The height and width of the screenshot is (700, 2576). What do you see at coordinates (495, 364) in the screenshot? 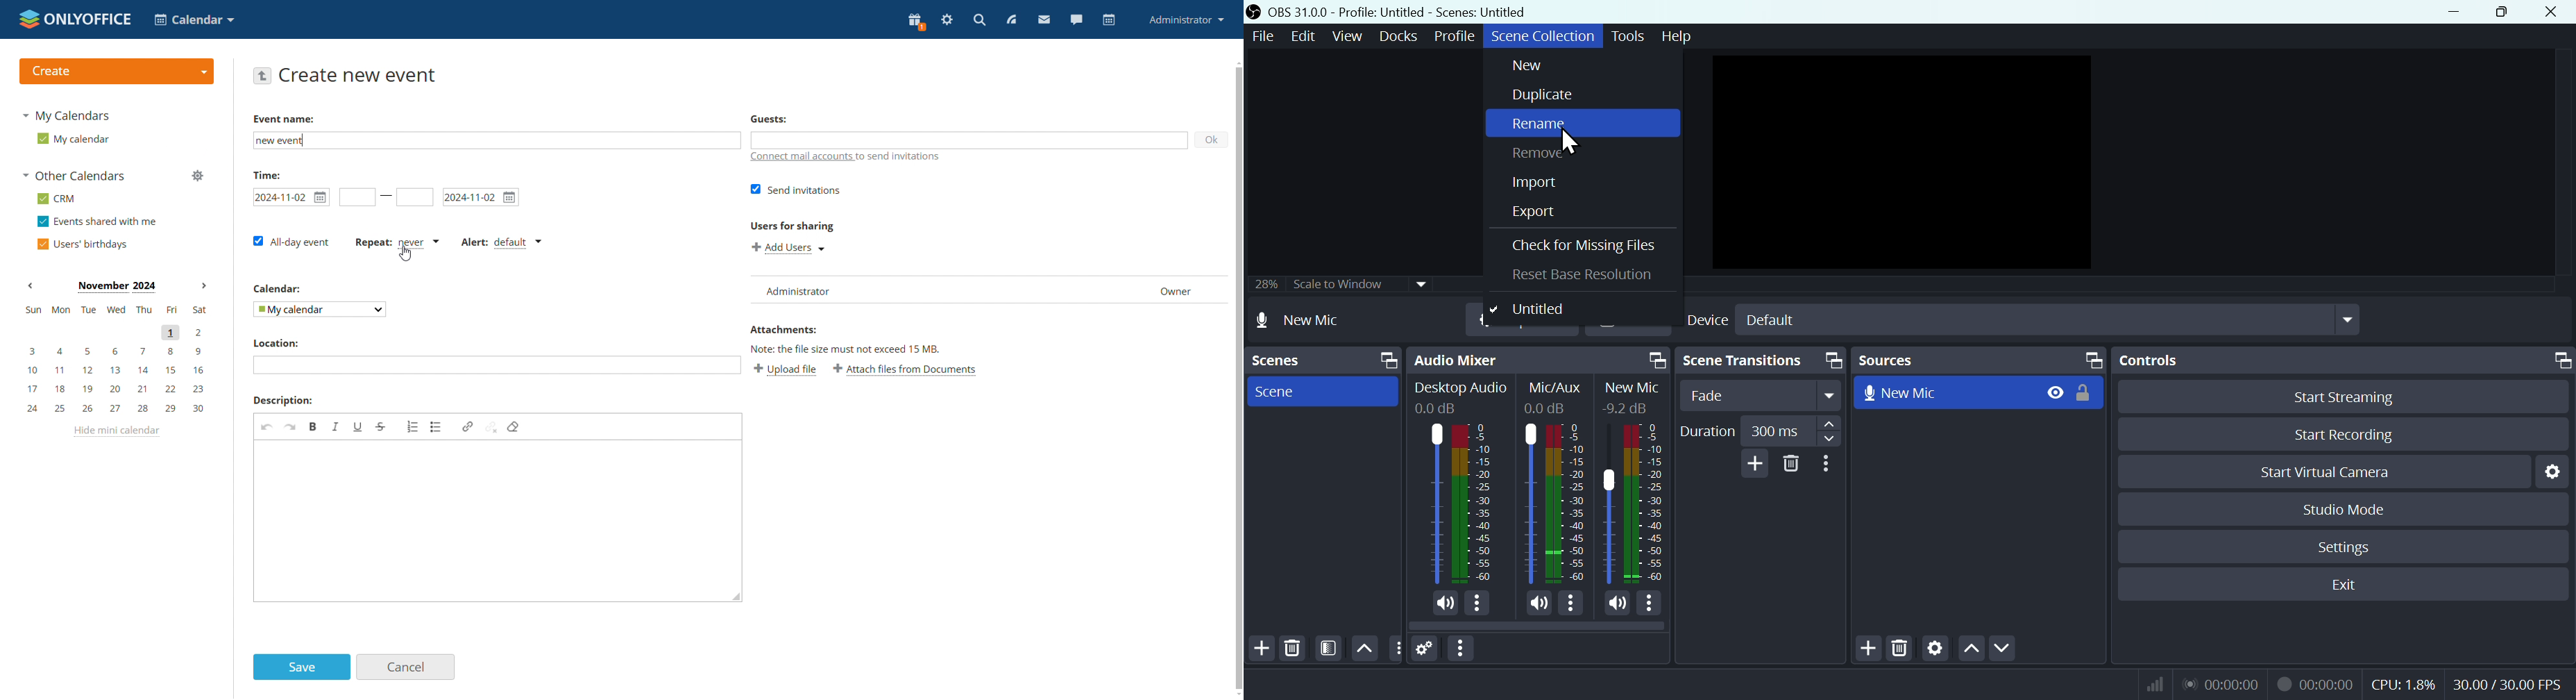
I see `add location` at bounding box center [495, 364].